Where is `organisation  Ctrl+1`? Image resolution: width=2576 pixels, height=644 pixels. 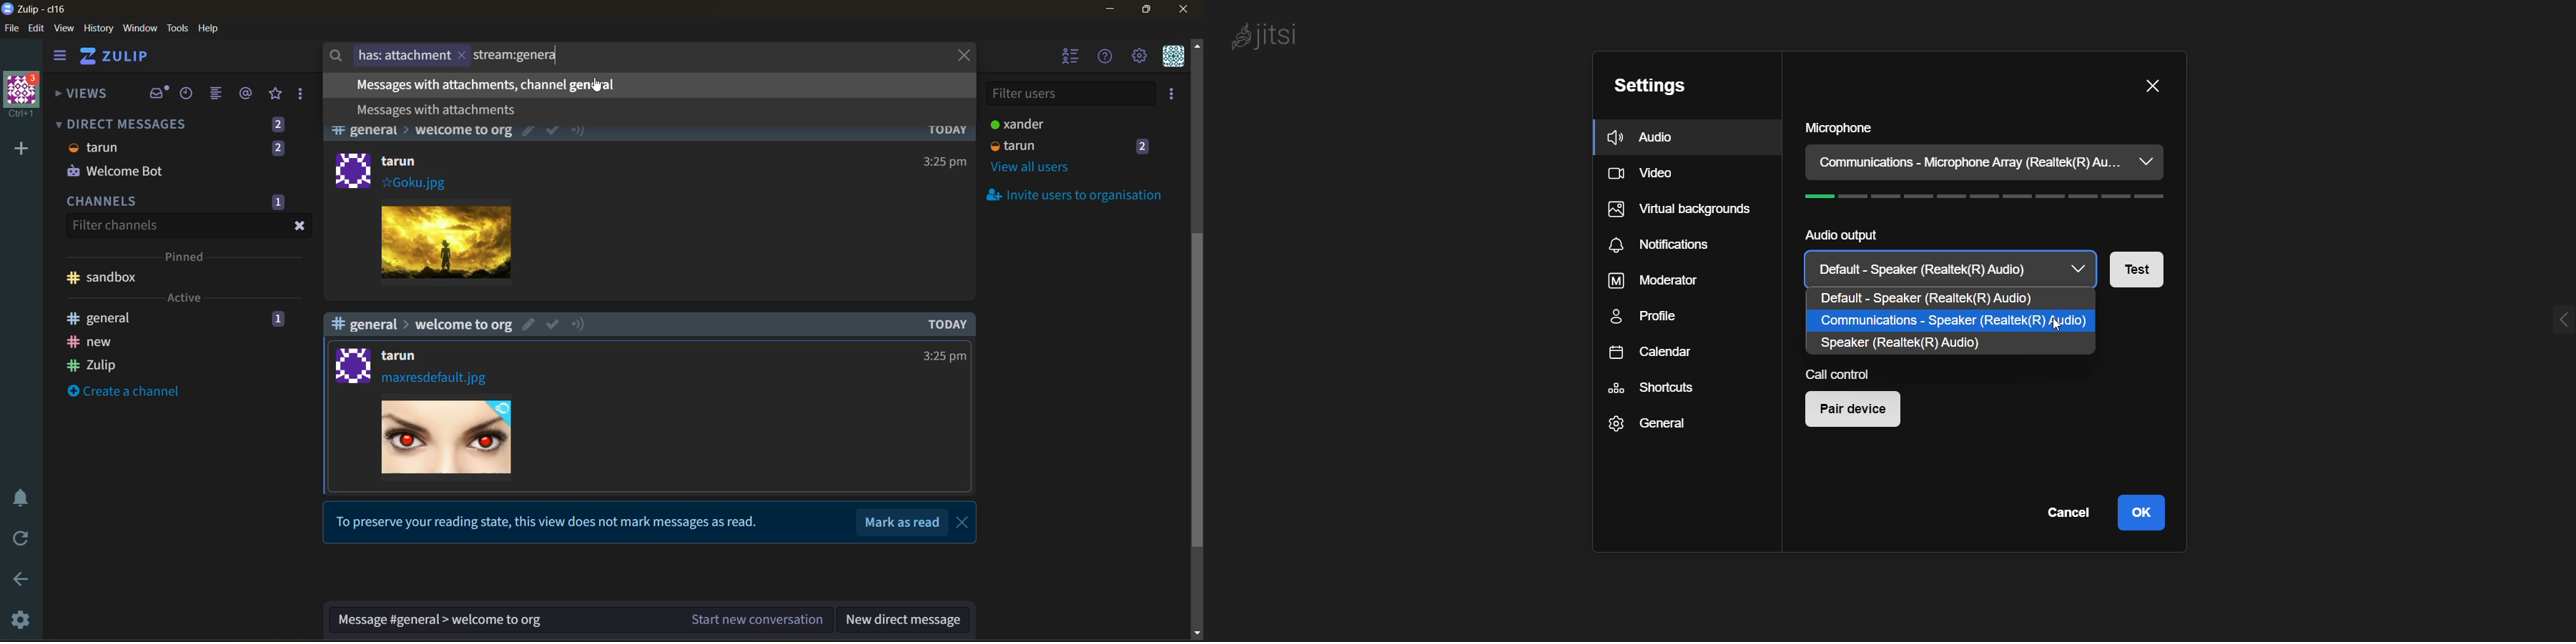
organisation  Ctrl+1 is located at coordinates (25, 97).